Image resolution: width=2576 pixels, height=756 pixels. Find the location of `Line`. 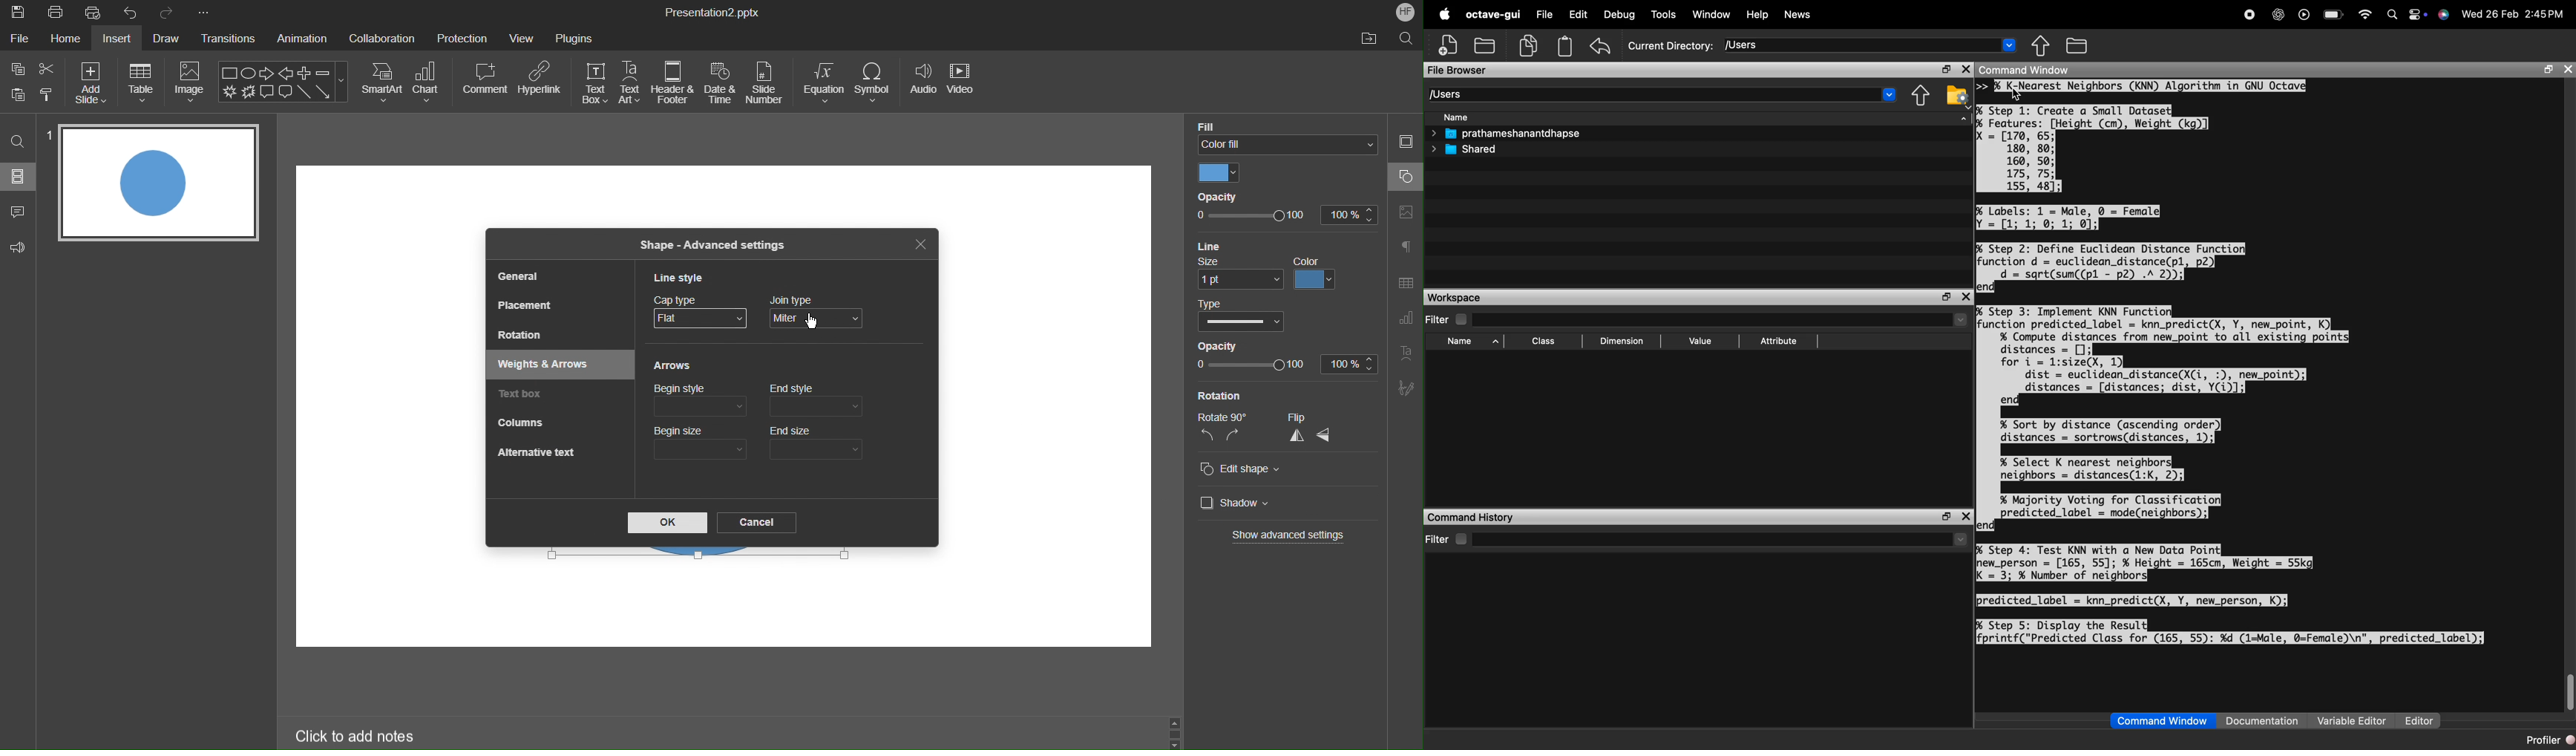

Line is located at coordinates (1213, 244).